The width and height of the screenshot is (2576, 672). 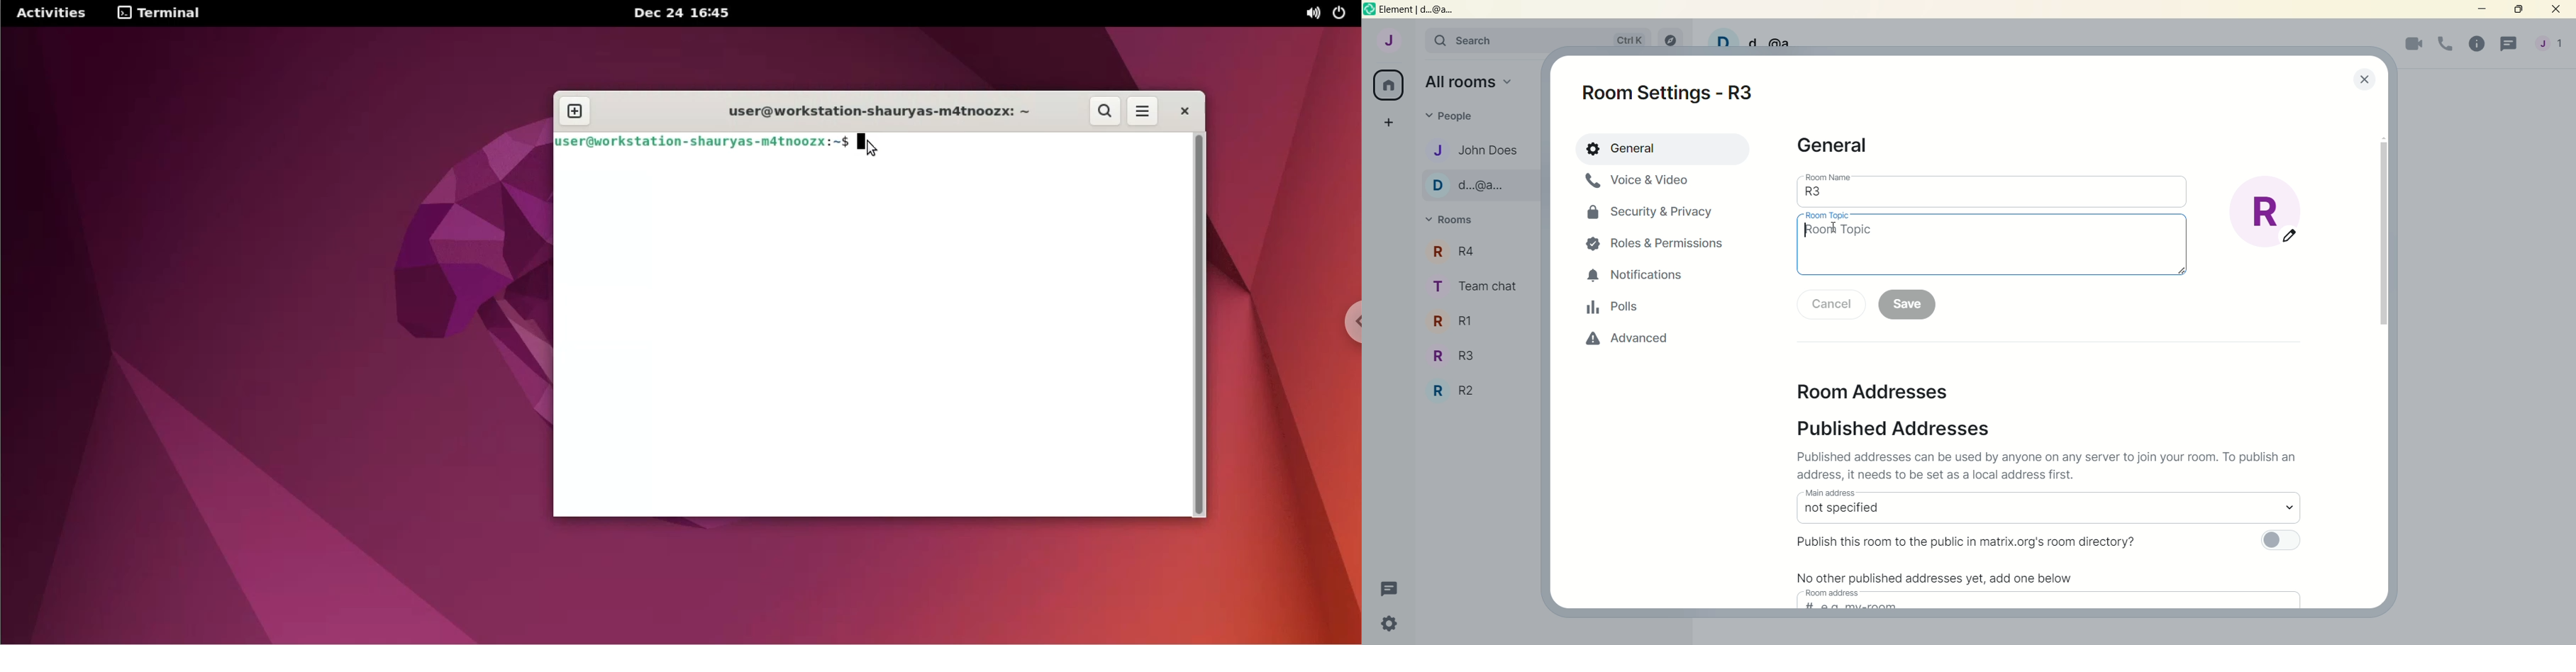 I want to click on room addresses, so click(x=1874, y=394).